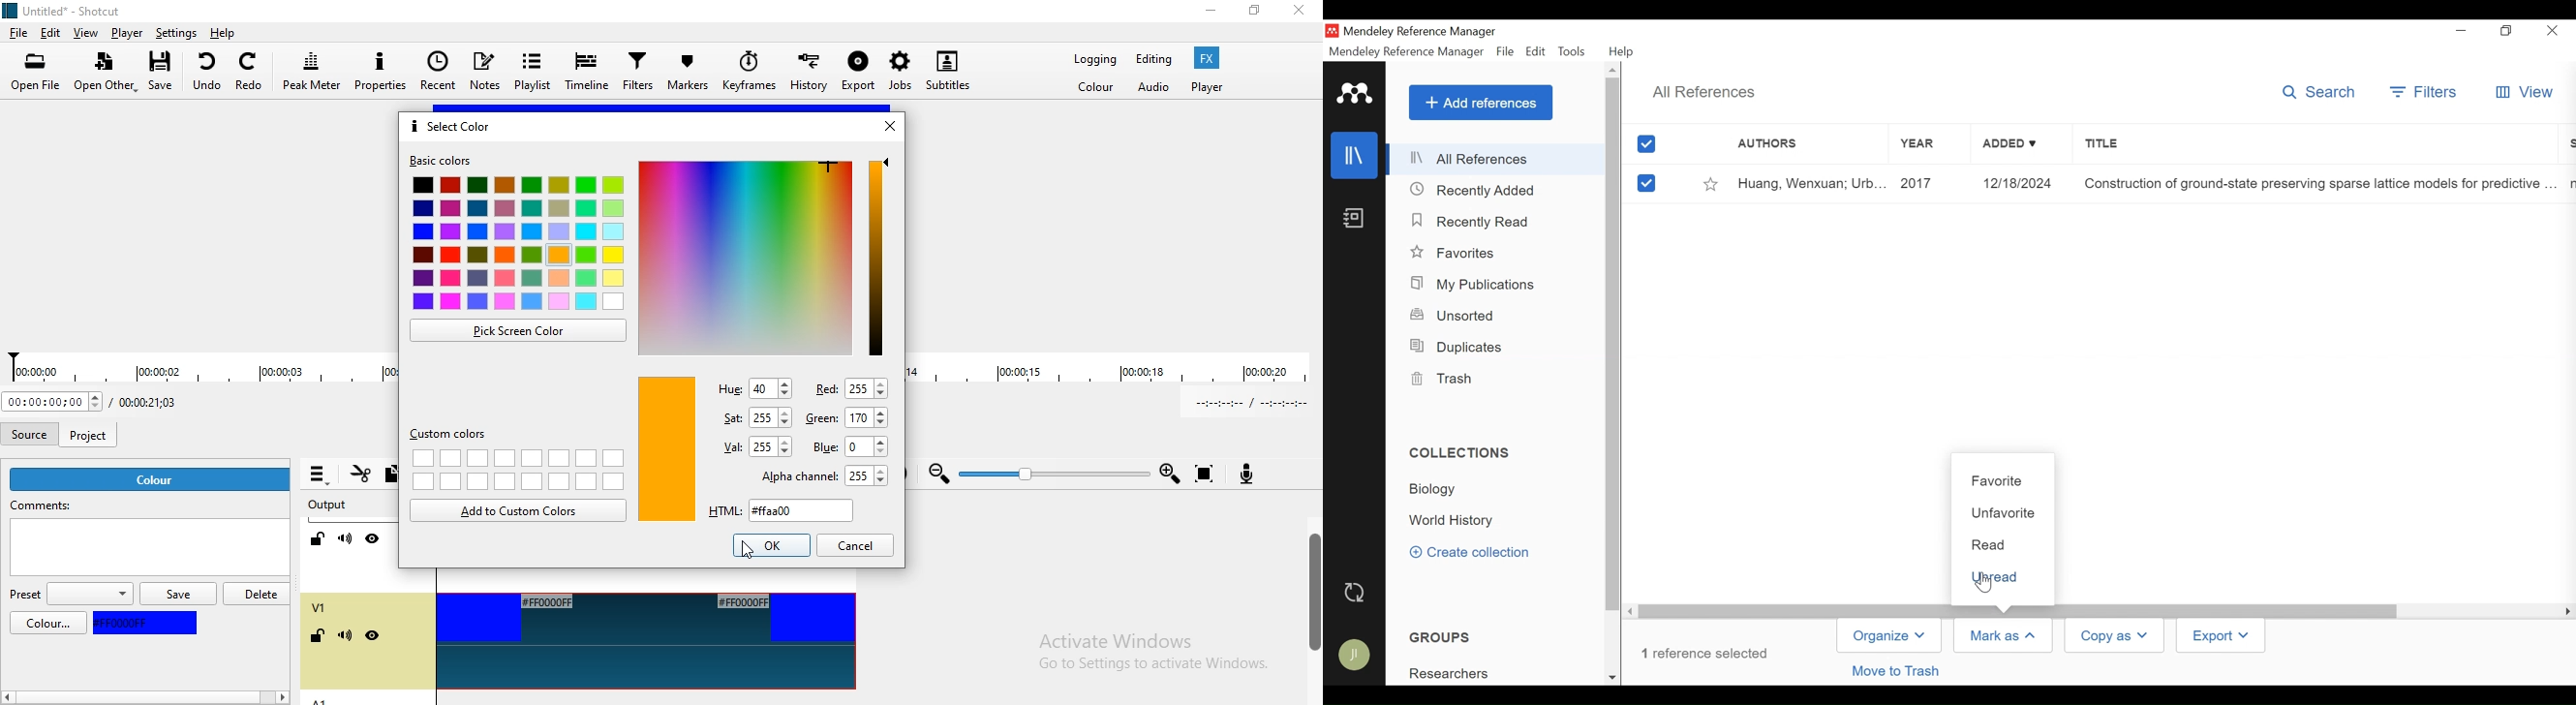  I want to click on Mendeley Reference Manager, so click(1406, 52).